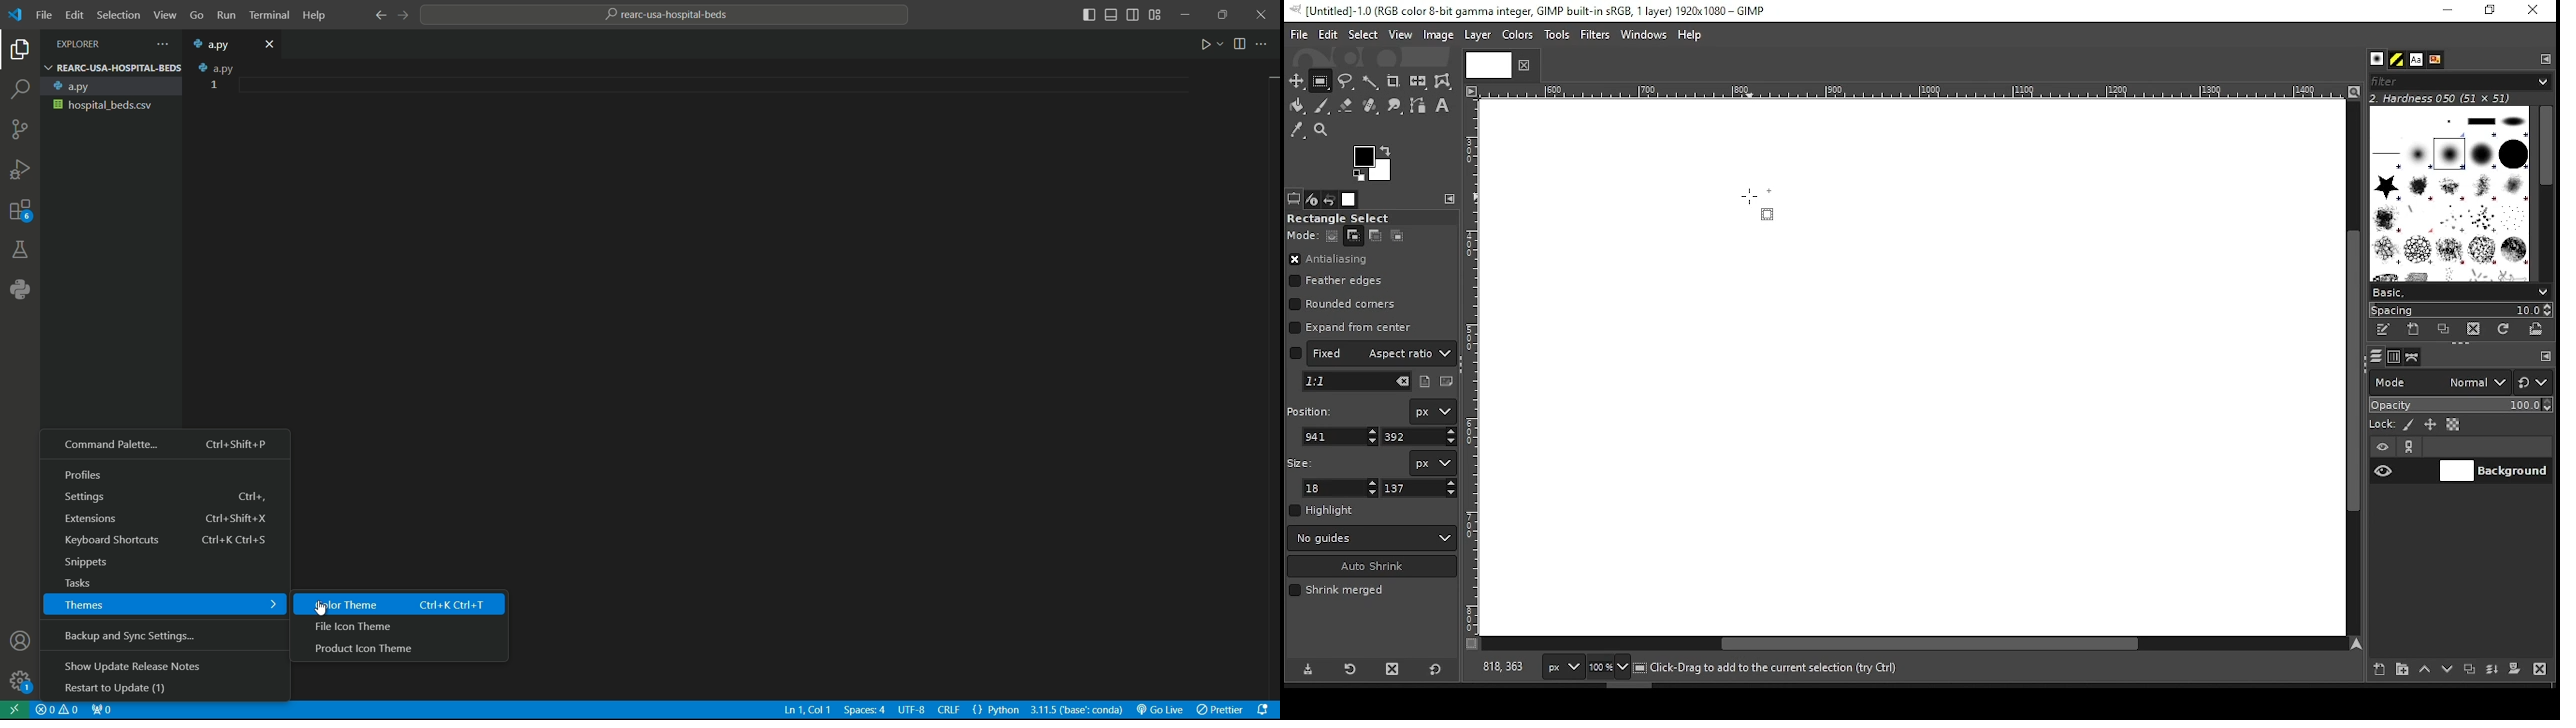 The image size is (2576, 728). What do you see at coordinates (2425, 671) in the screenshot?
I see `move layer one step up` at bounding box center [2425, 671].